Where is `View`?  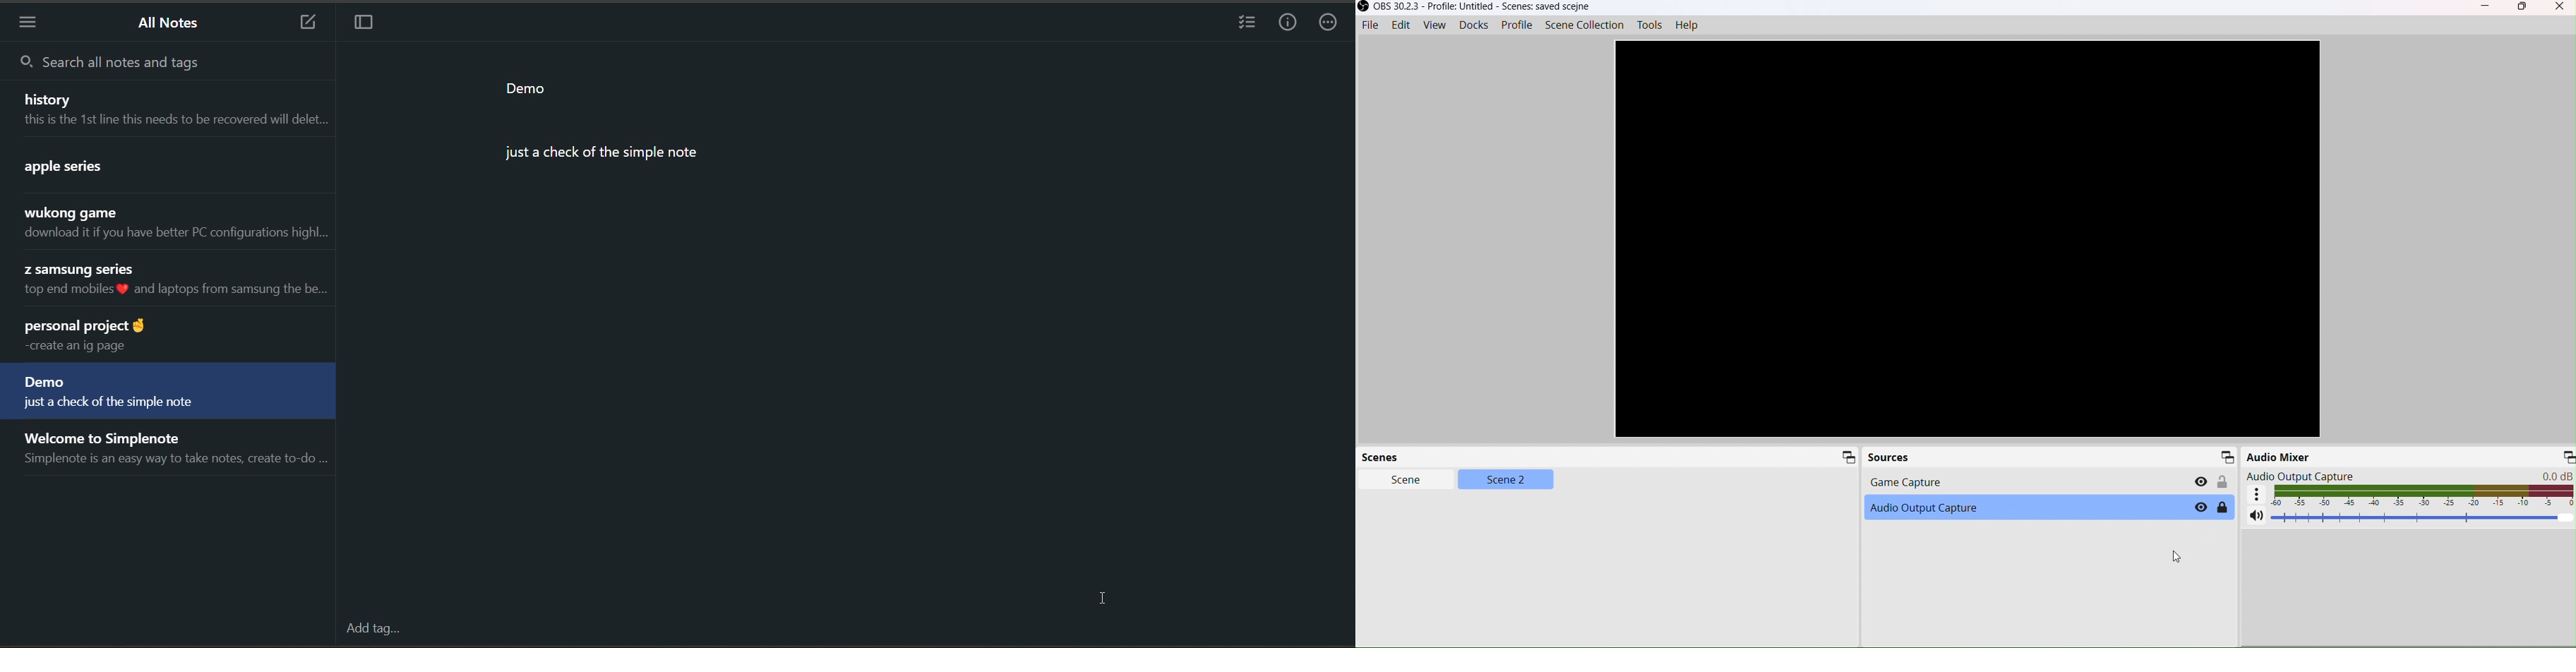 View is located at coordinates (1435, 26).